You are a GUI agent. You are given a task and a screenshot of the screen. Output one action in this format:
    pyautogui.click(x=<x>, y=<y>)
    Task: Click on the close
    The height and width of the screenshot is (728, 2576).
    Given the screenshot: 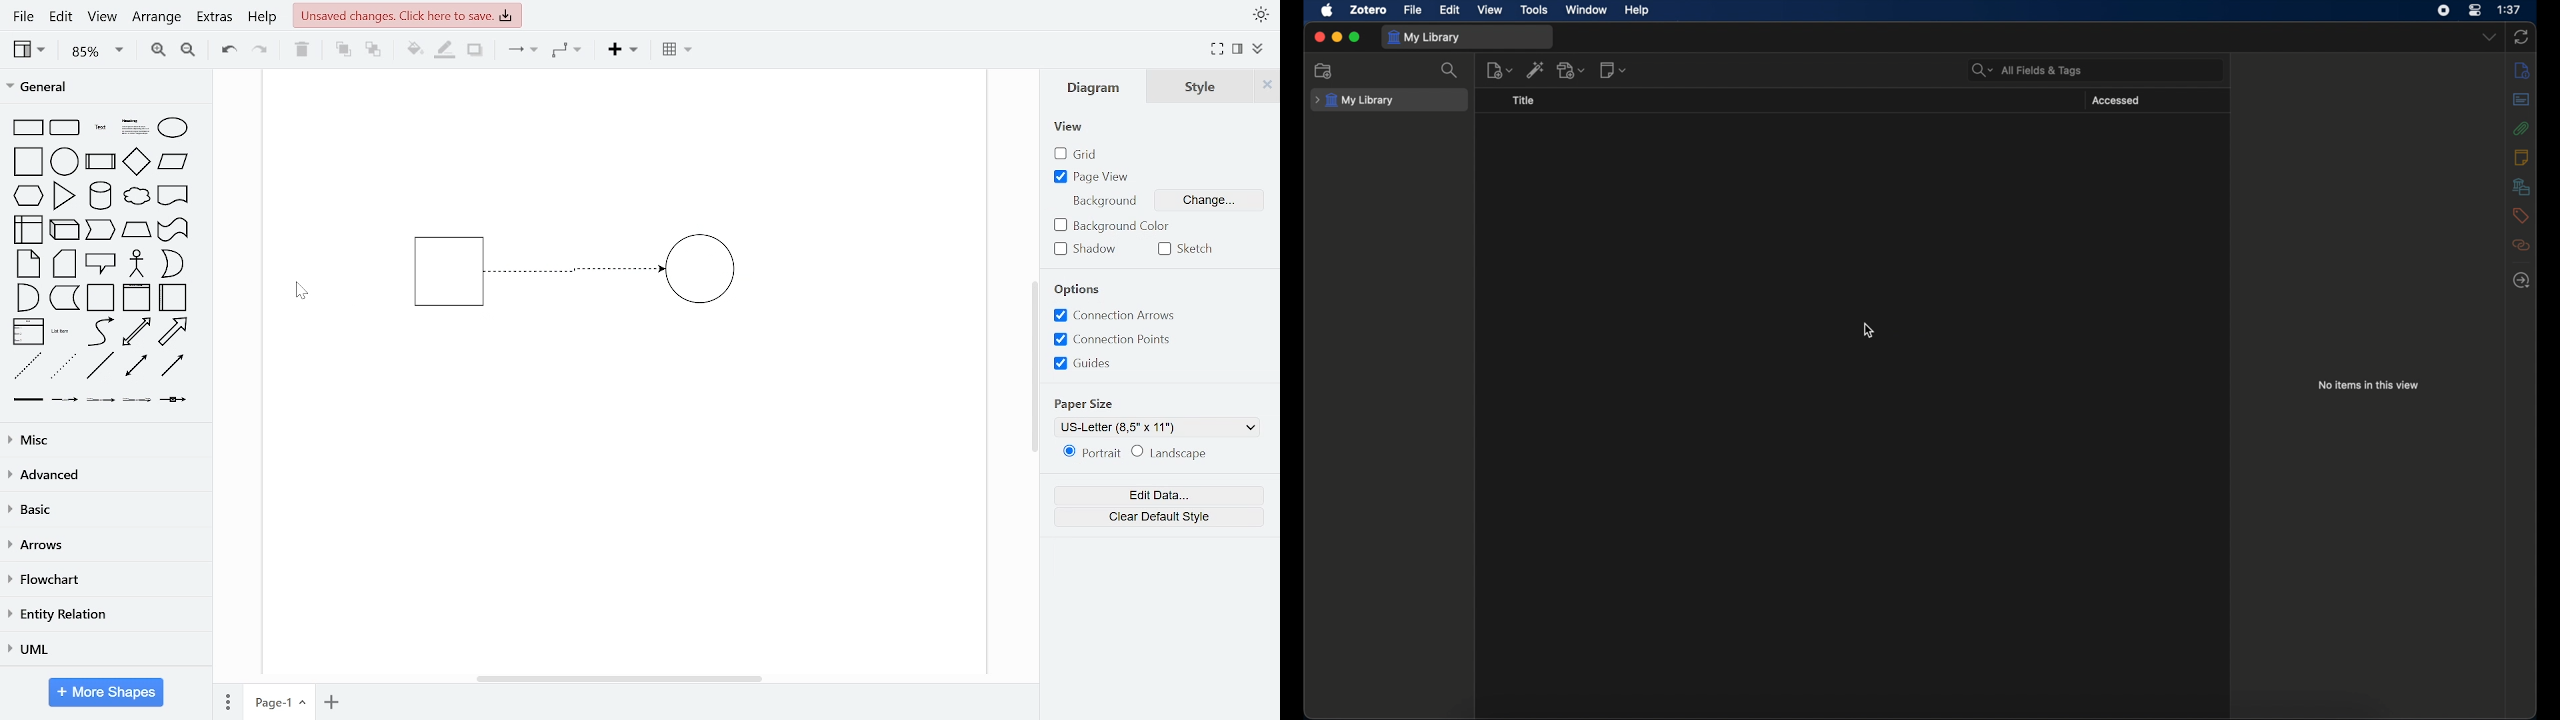 What is the action you would take?
    pyautogui.click(x=1266, y=85)
    